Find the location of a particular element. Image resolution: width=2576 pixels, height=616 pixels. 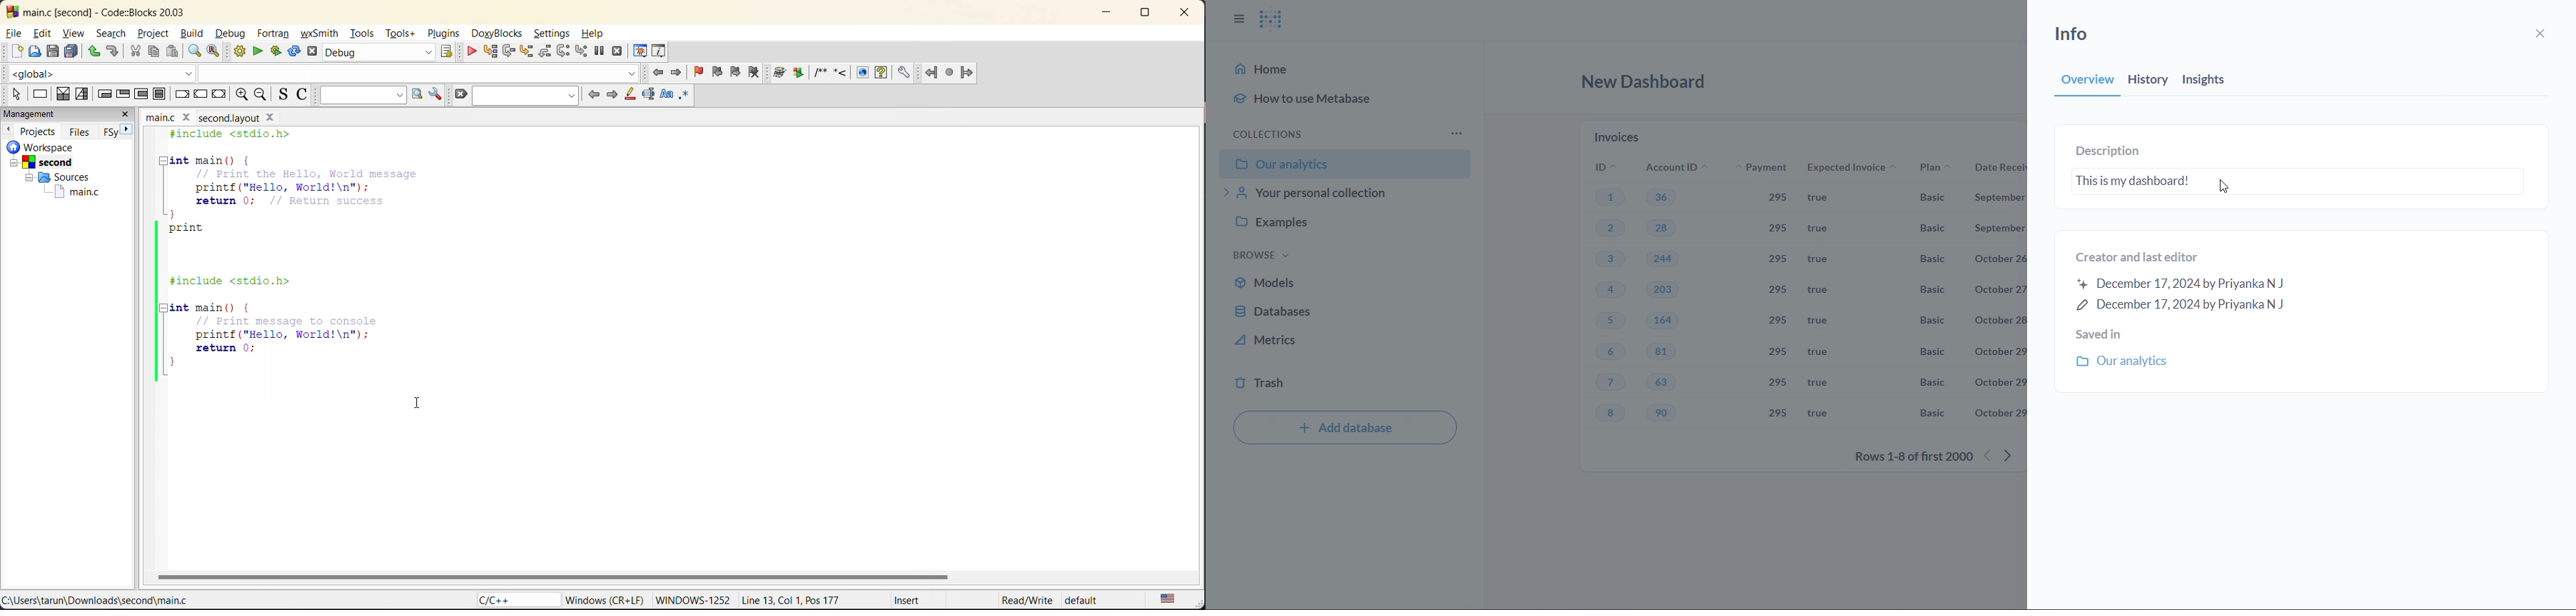

tools+ is located at coordinates (402, 34).